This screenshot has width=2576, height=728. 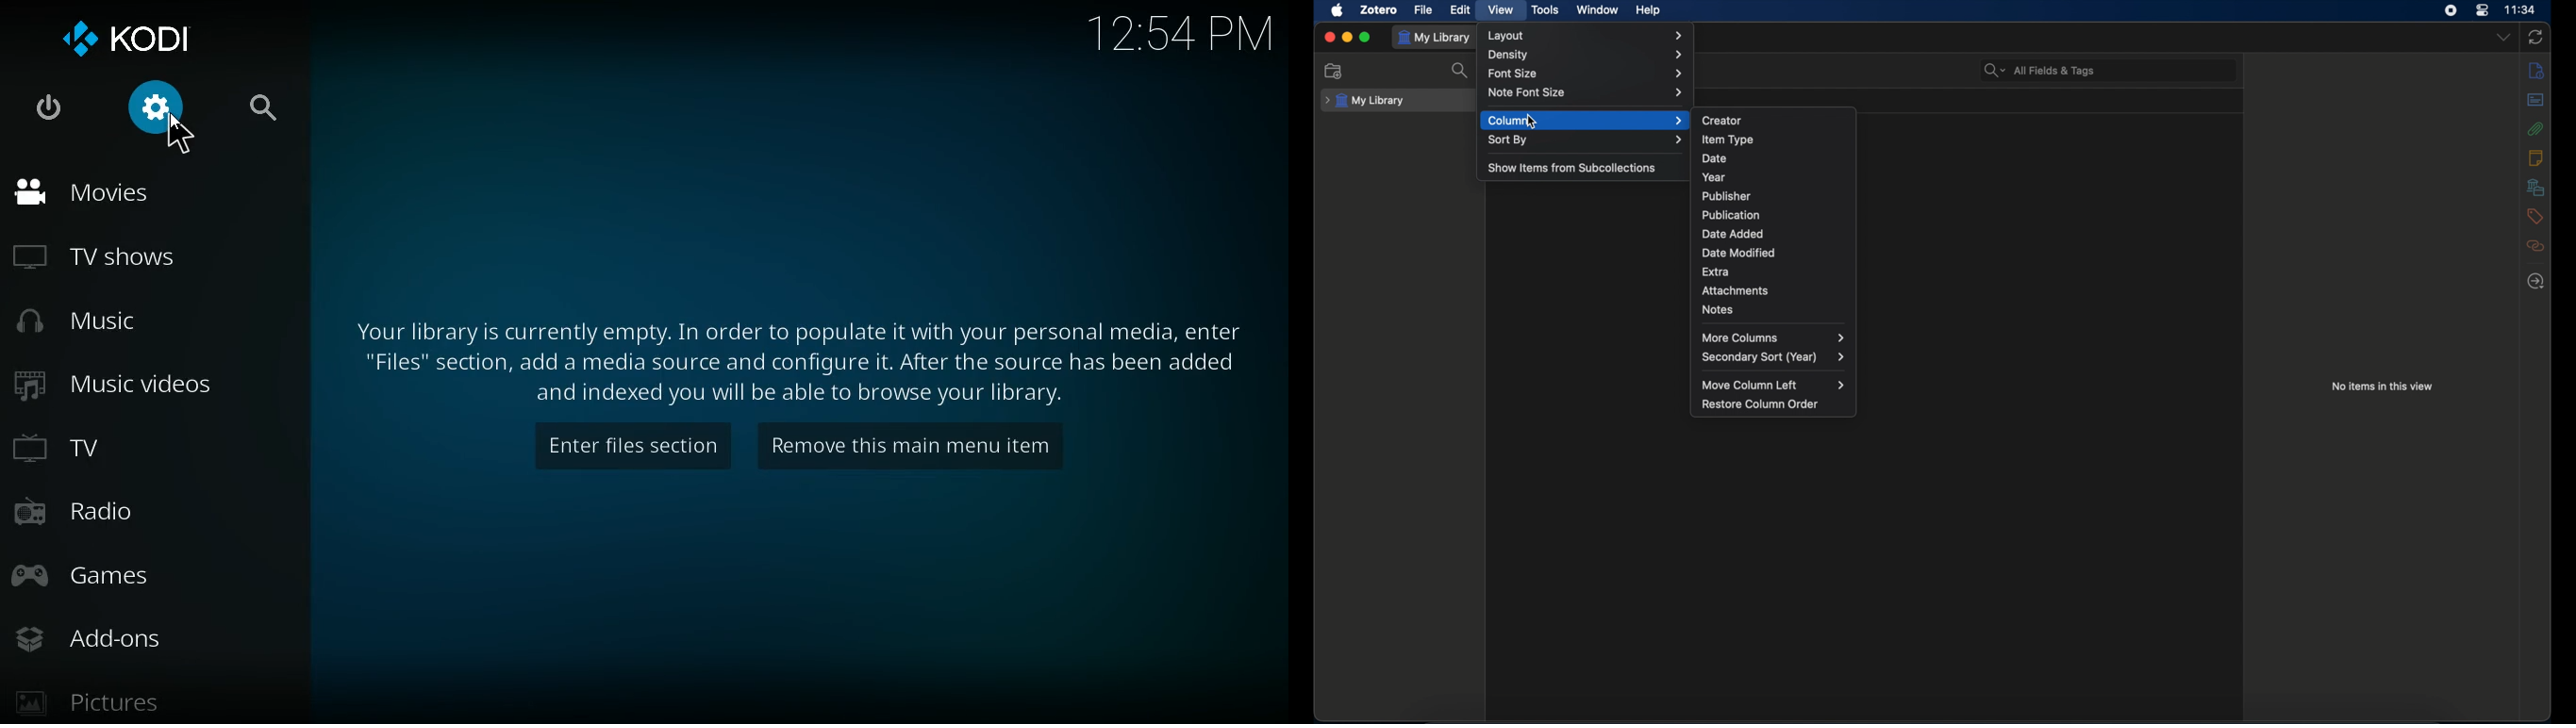 What do you see at coordinates (1735, 291) in the screenshot?
I see `attachments` at bounding box center [1735, 291].